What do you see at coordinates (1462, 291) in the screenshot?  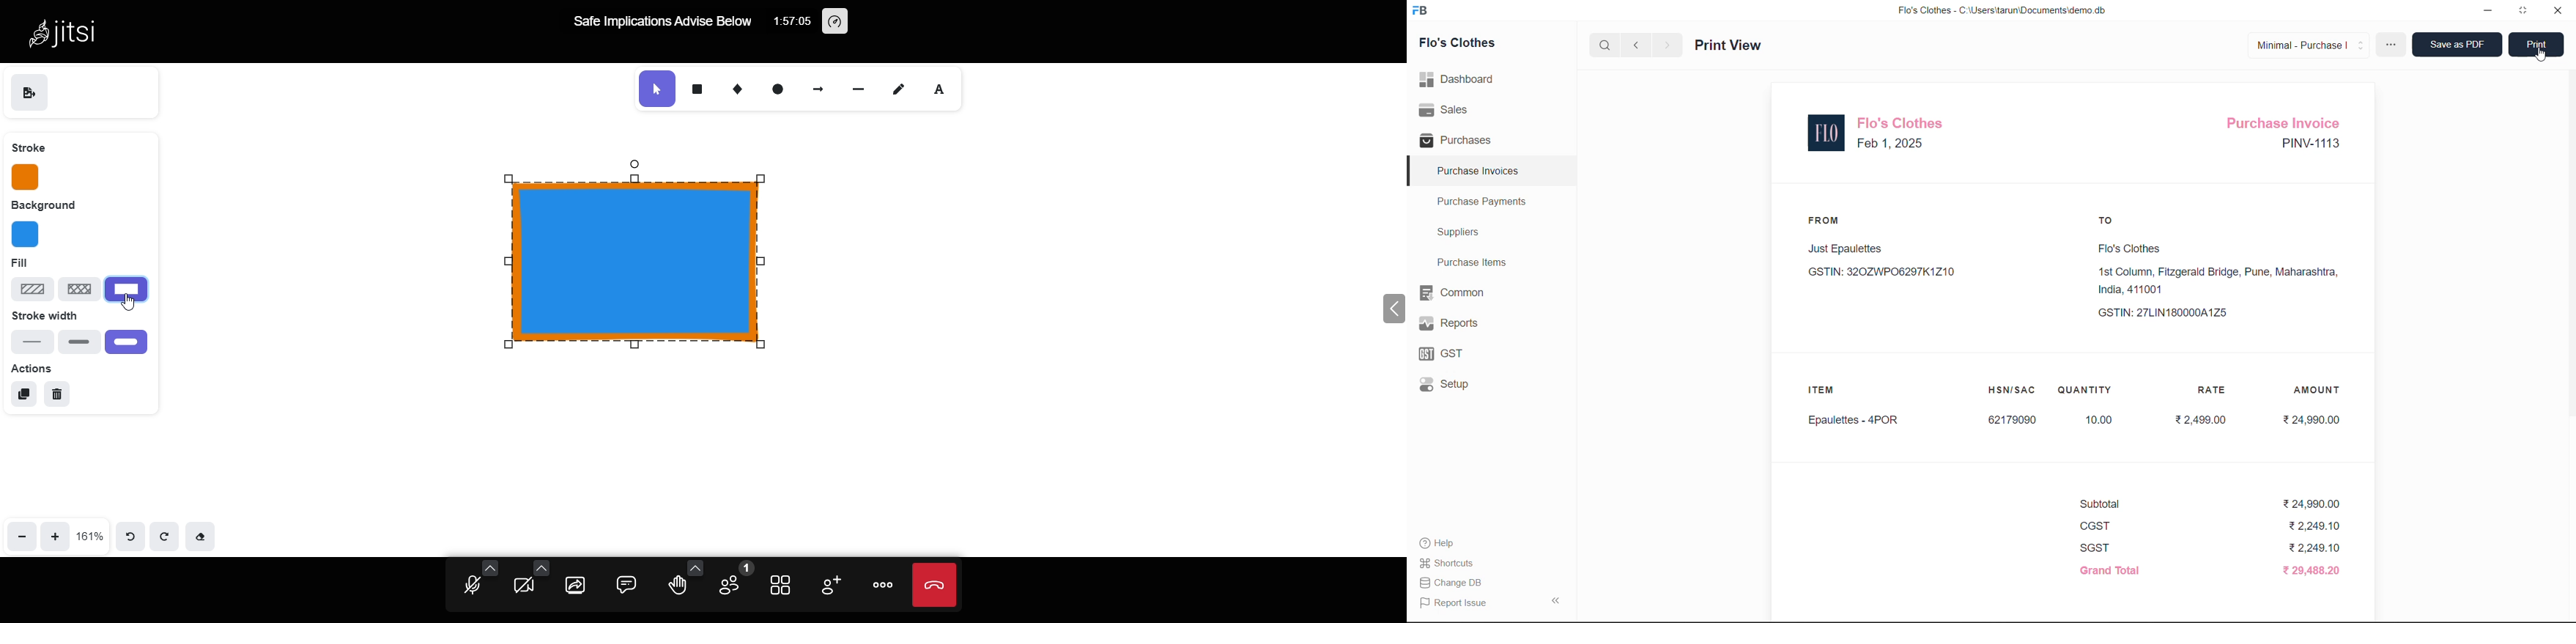 I see `Common` at bounding box center [1462, 291].